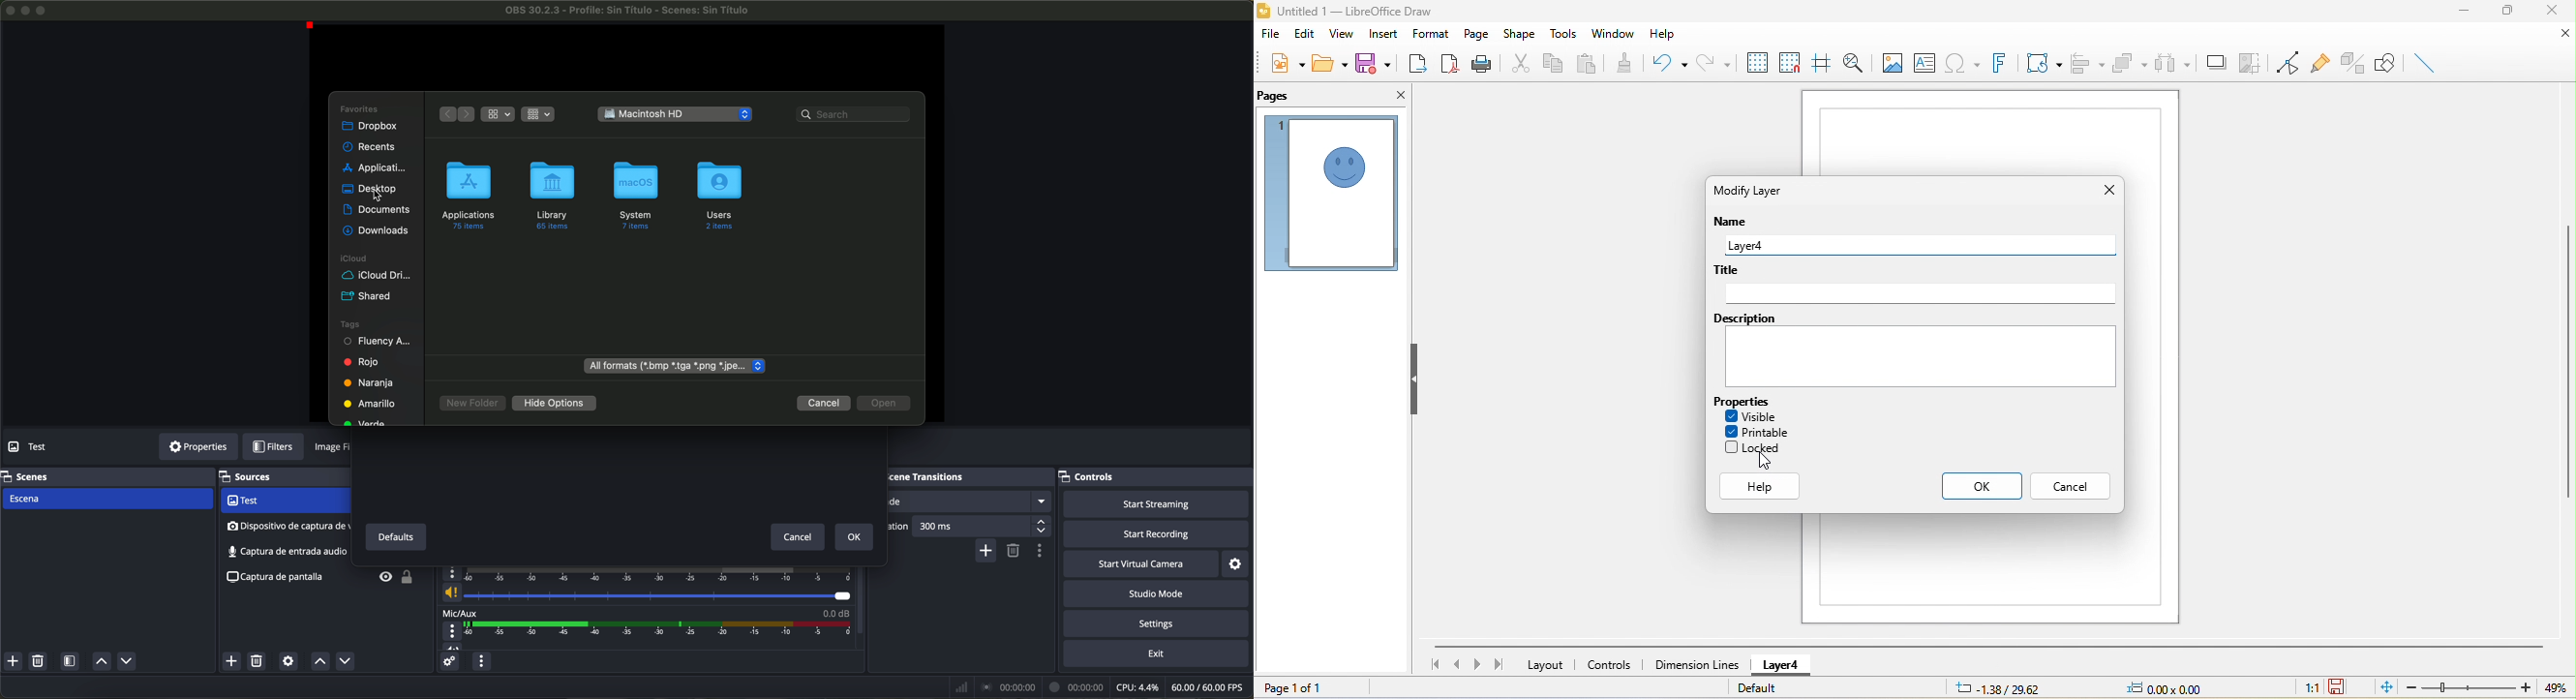 The image size is (2576, 700). What do you see at coordinates (1432, 664) in the screenshot?
I see `first page` at bounding box center [1432, 664].